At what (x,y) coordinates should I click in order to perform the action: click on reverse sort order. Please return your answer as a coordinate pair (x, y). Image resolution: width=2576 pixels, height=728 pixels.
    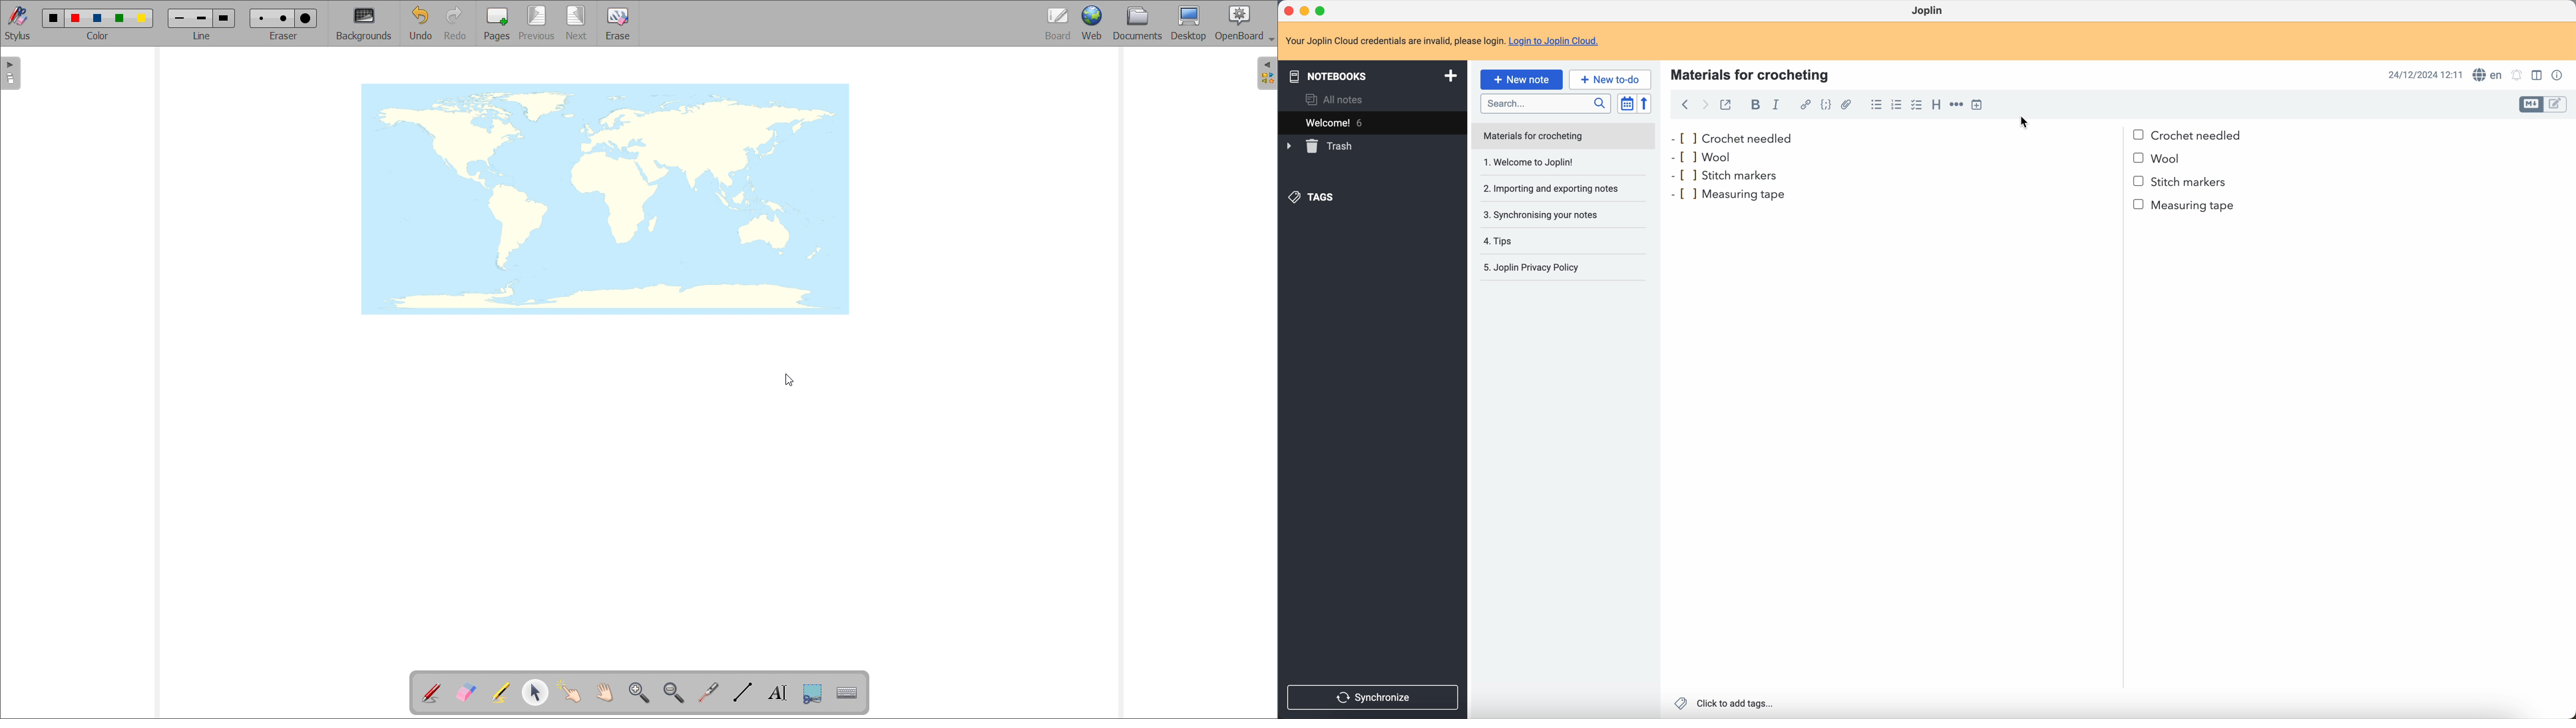
    Looking at the image, I should click on (1646, 104).